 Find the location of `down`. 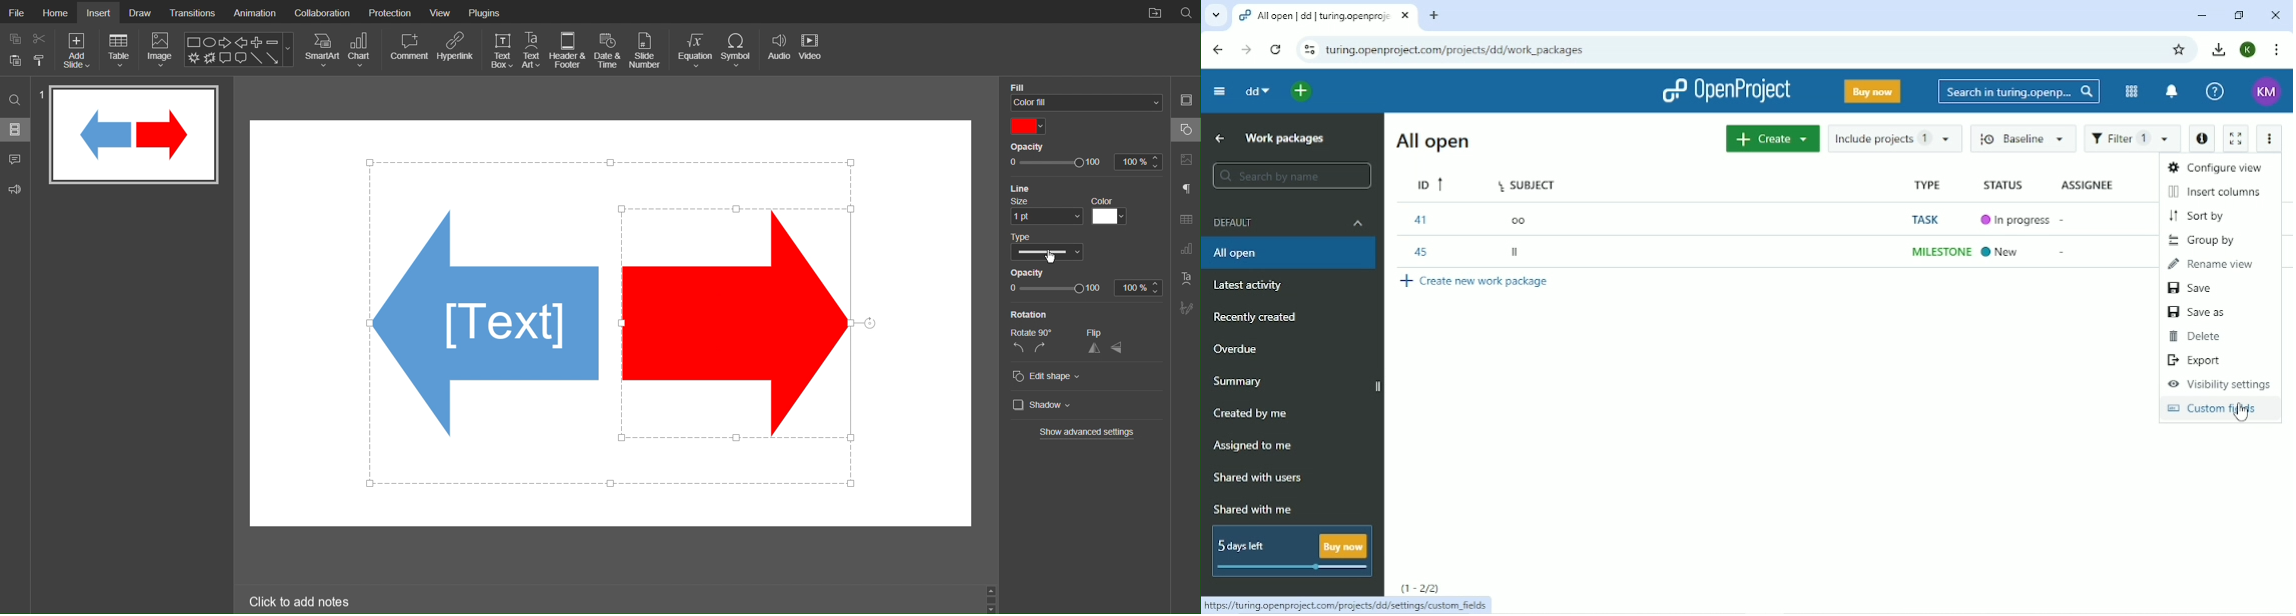

down is located at coordinates (994, 607).